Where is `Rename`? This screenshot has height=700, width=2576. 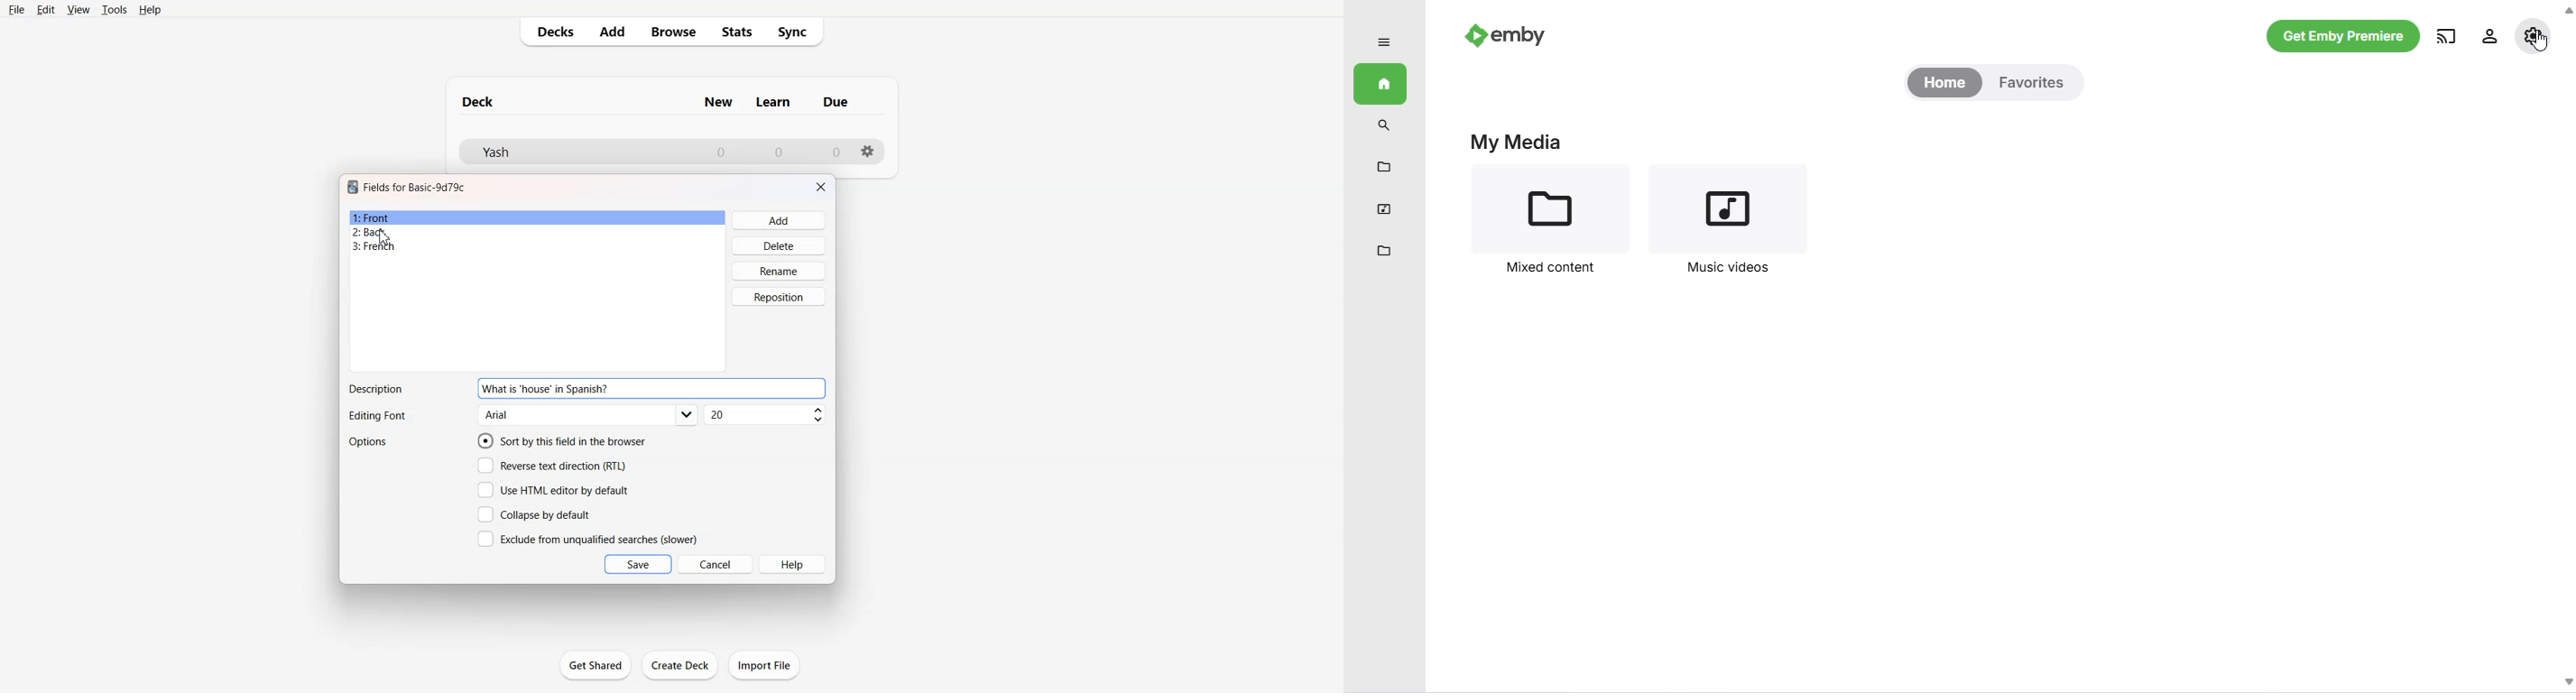 Rename is located at coordinates (780, 271).